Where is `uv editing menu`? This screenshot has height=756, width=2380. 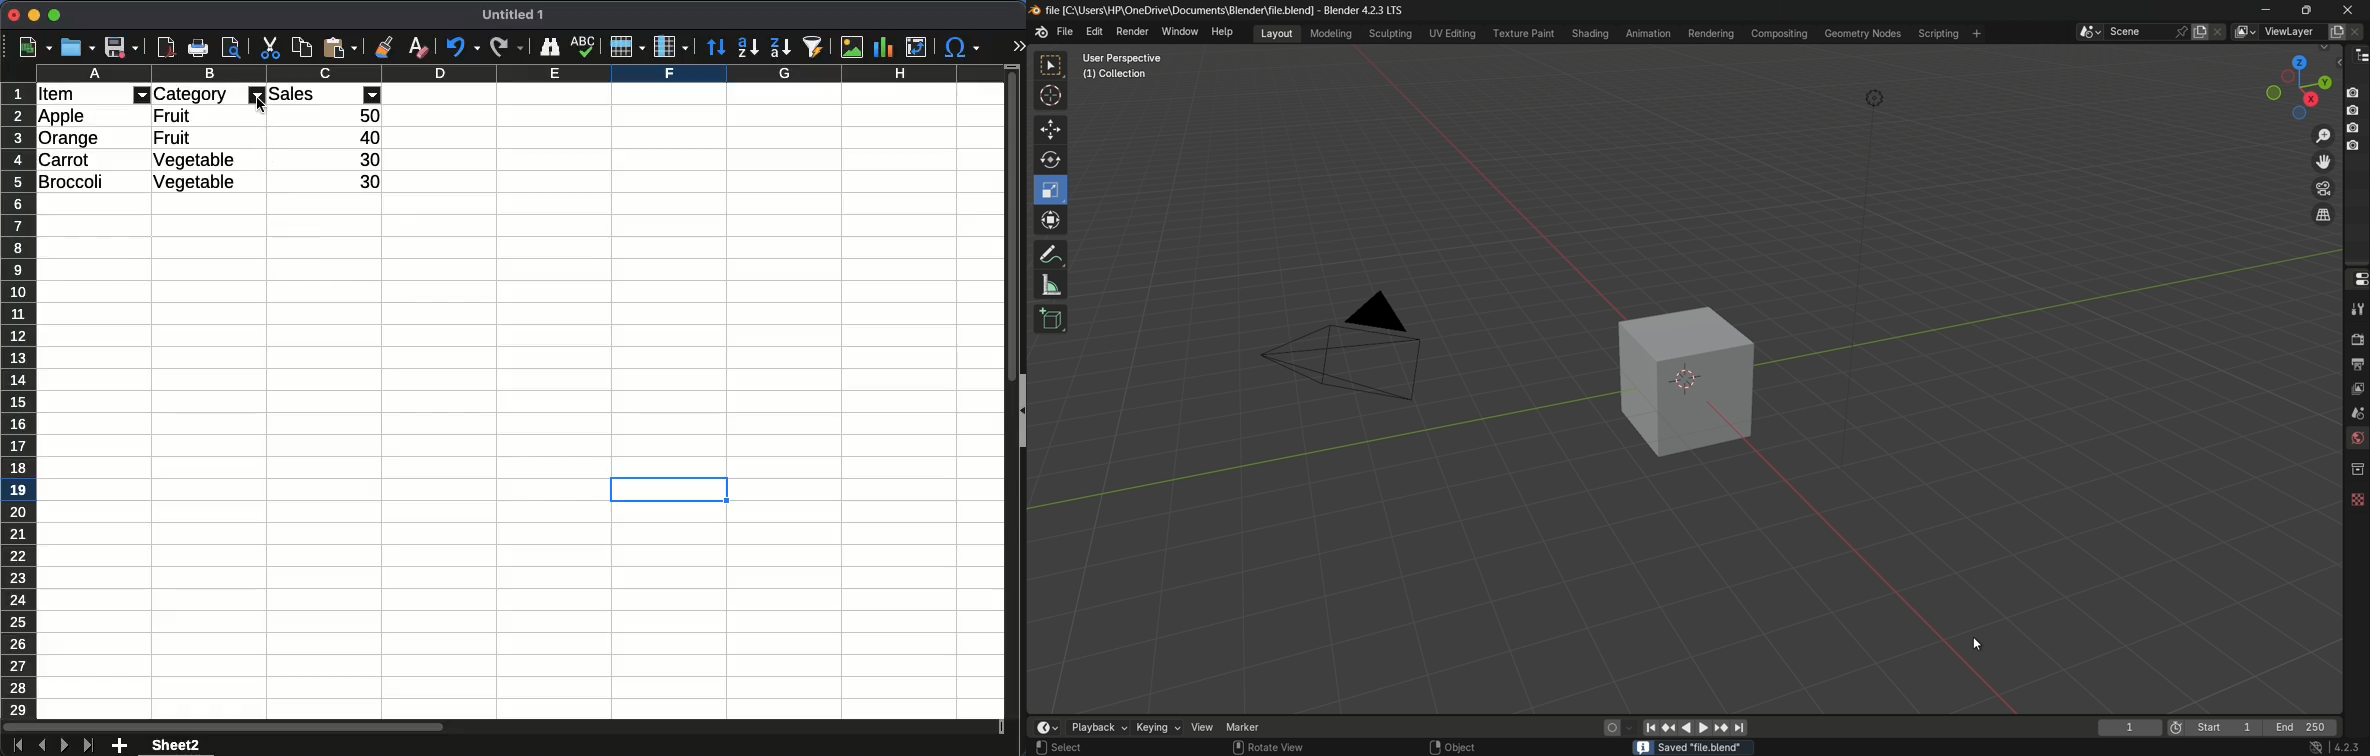 uv editing menu is located at coordinates (1452, 33).